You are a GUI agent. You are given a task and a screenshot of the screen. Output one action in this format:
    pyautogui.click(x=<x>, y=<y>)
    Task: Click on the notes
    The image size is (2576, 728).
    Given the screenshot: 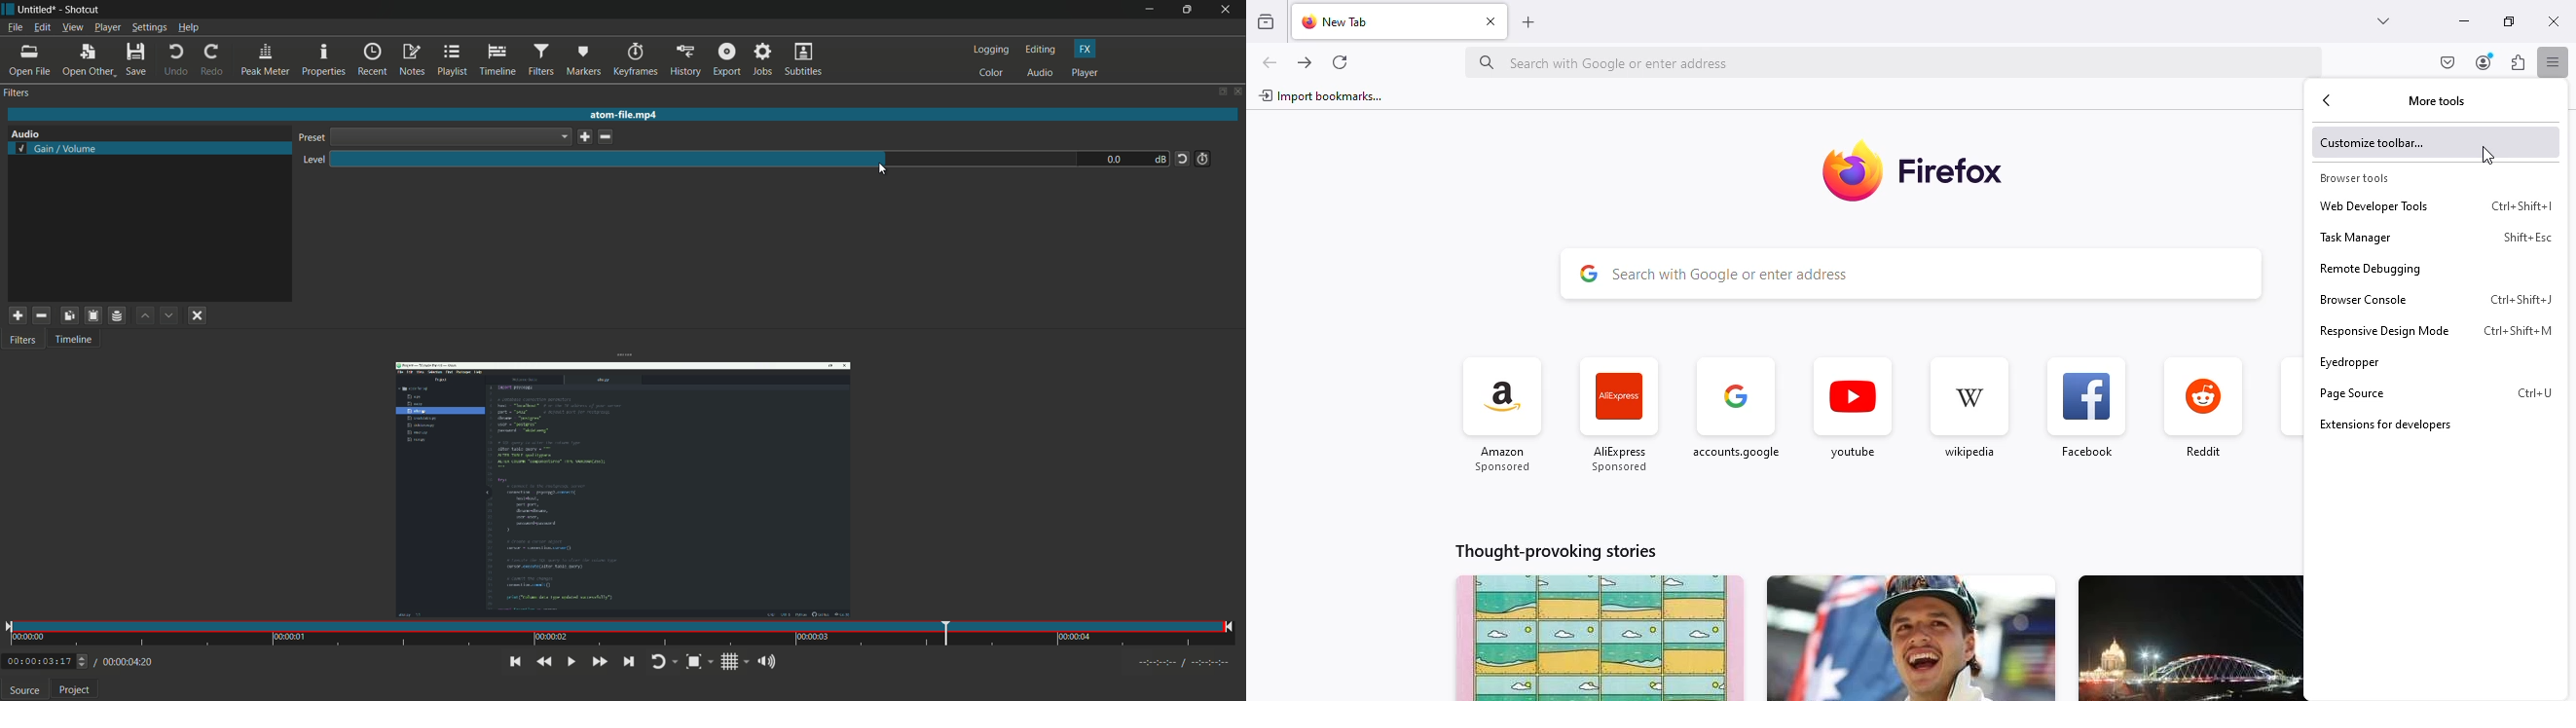 What is the action you would take?
    pyautogui.click(x=411, y=60)
    